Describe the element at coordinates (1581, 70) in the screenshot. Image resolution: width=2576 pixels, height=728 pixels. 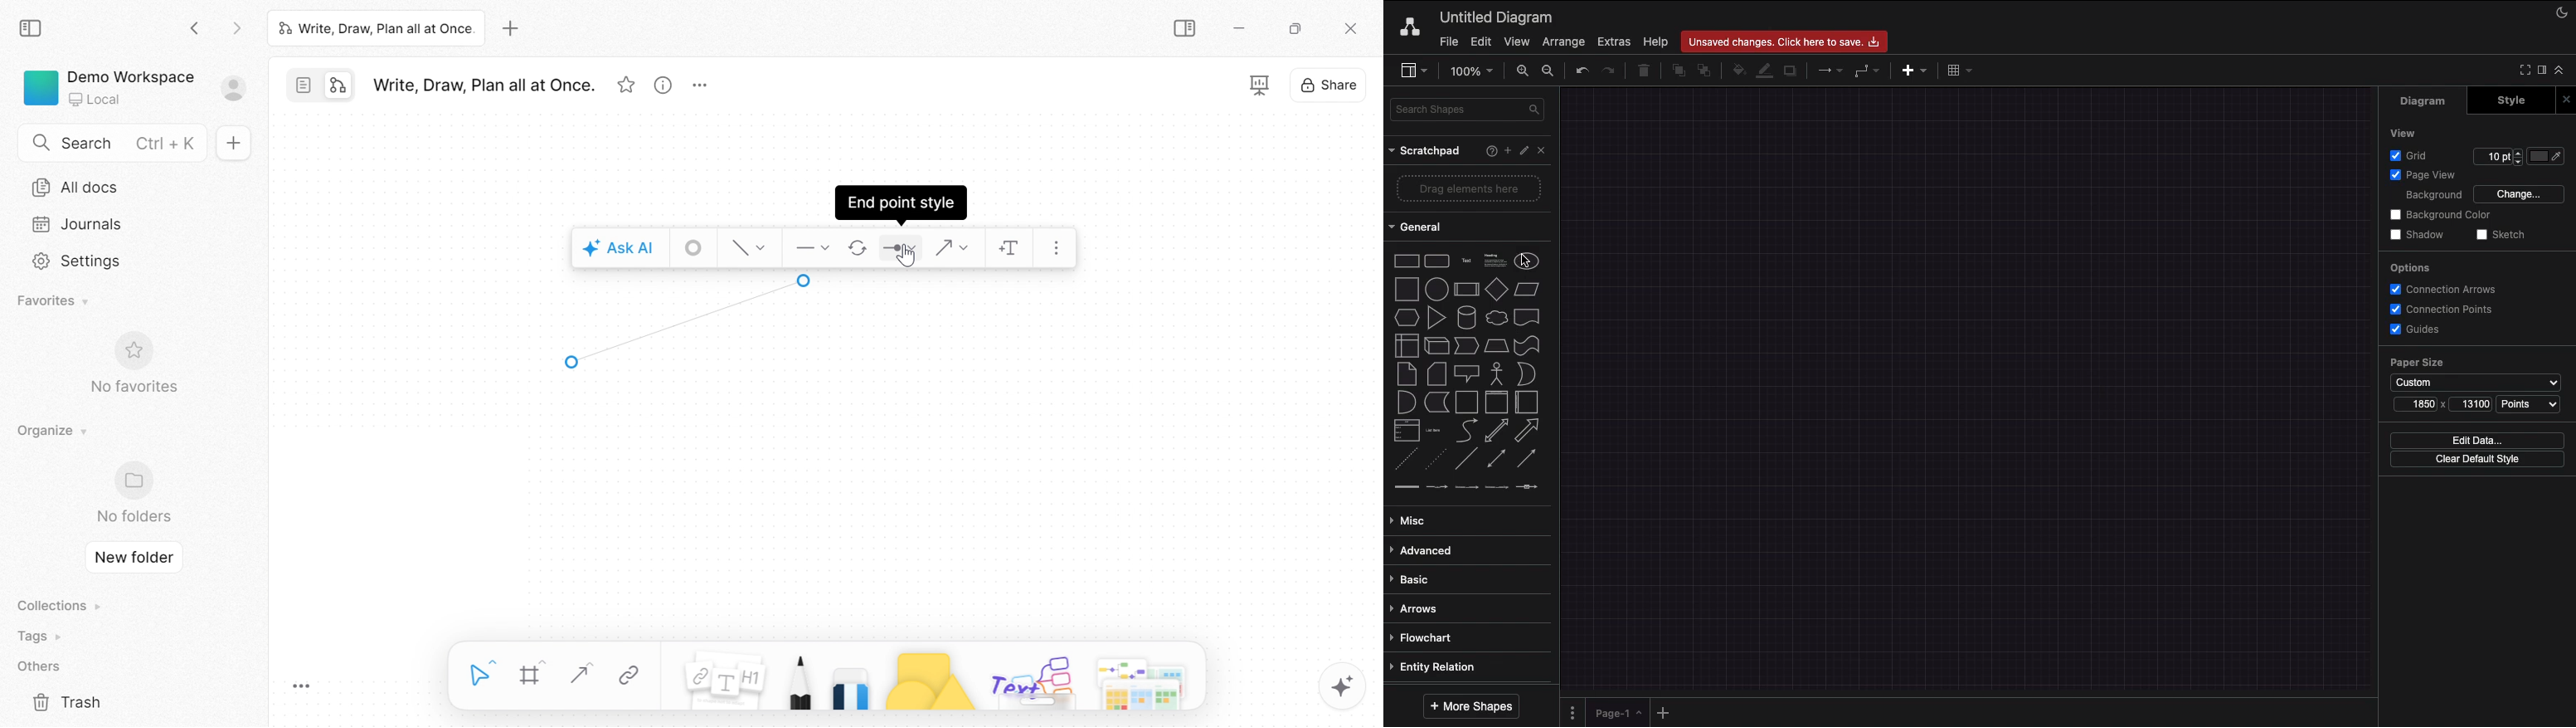
I see `Undo` at that location.